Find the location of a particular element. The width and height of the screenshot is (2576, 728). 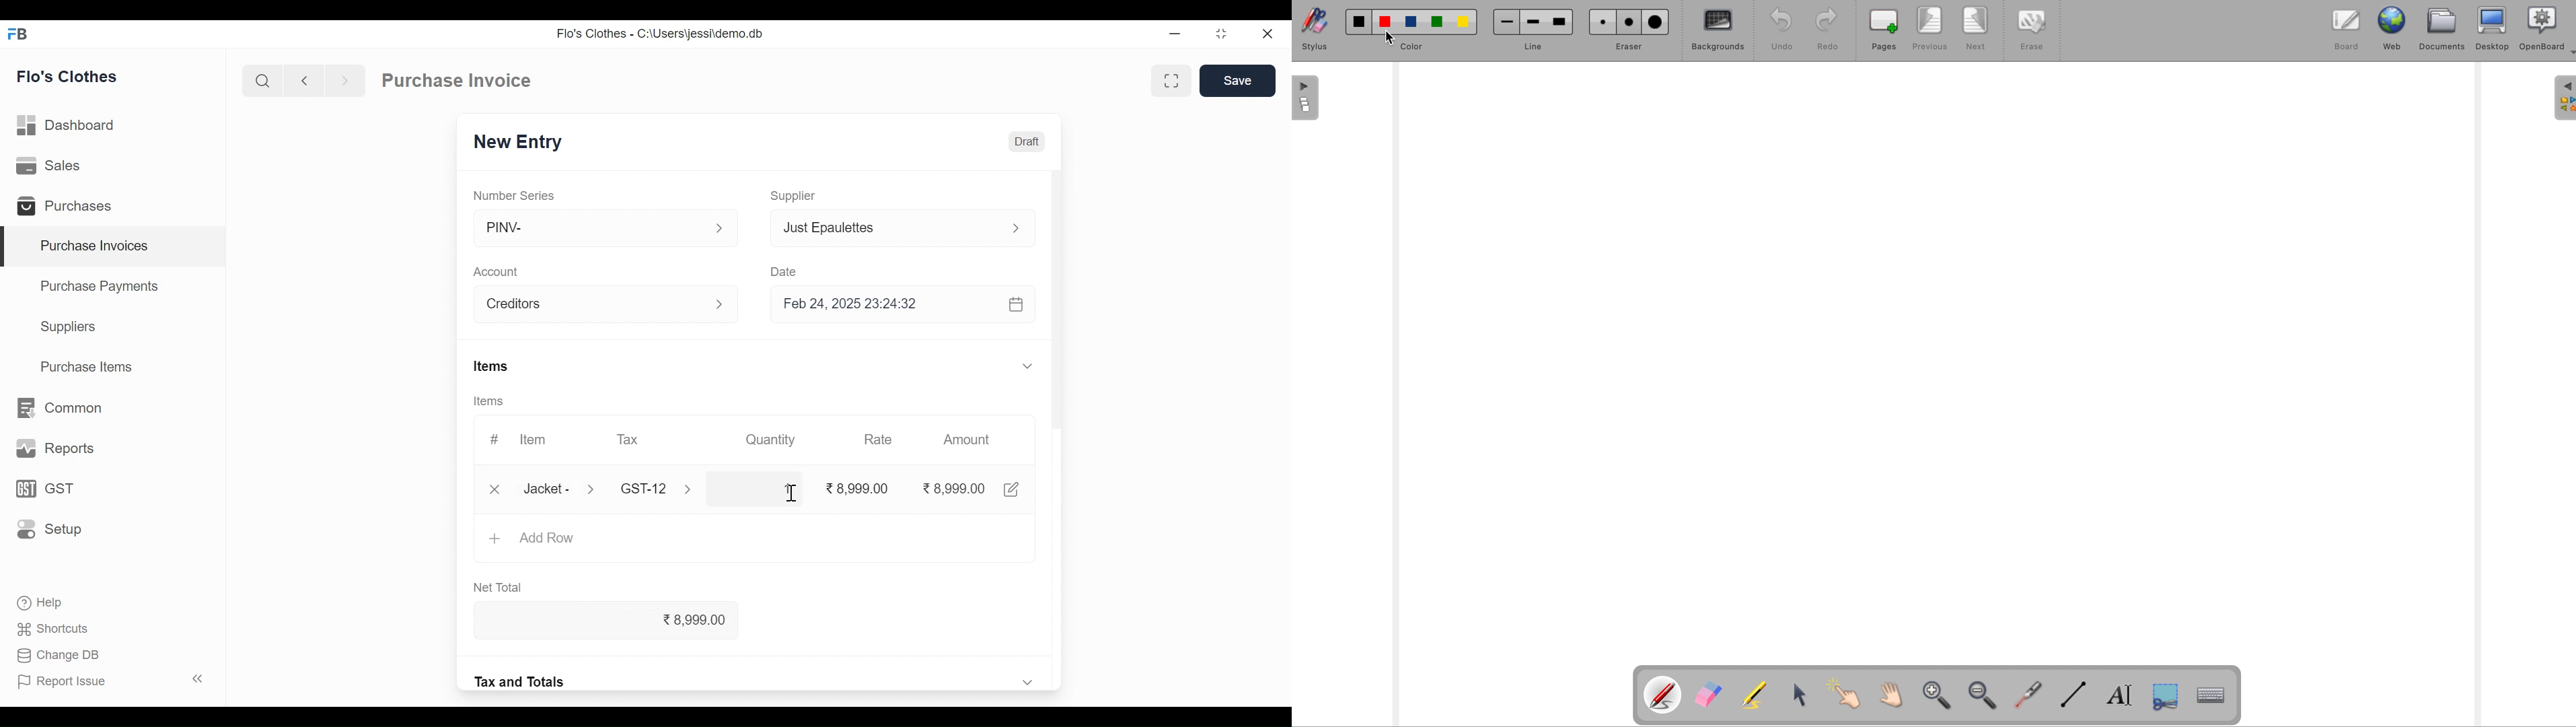

Edit is located at coordinates (1012, 489).